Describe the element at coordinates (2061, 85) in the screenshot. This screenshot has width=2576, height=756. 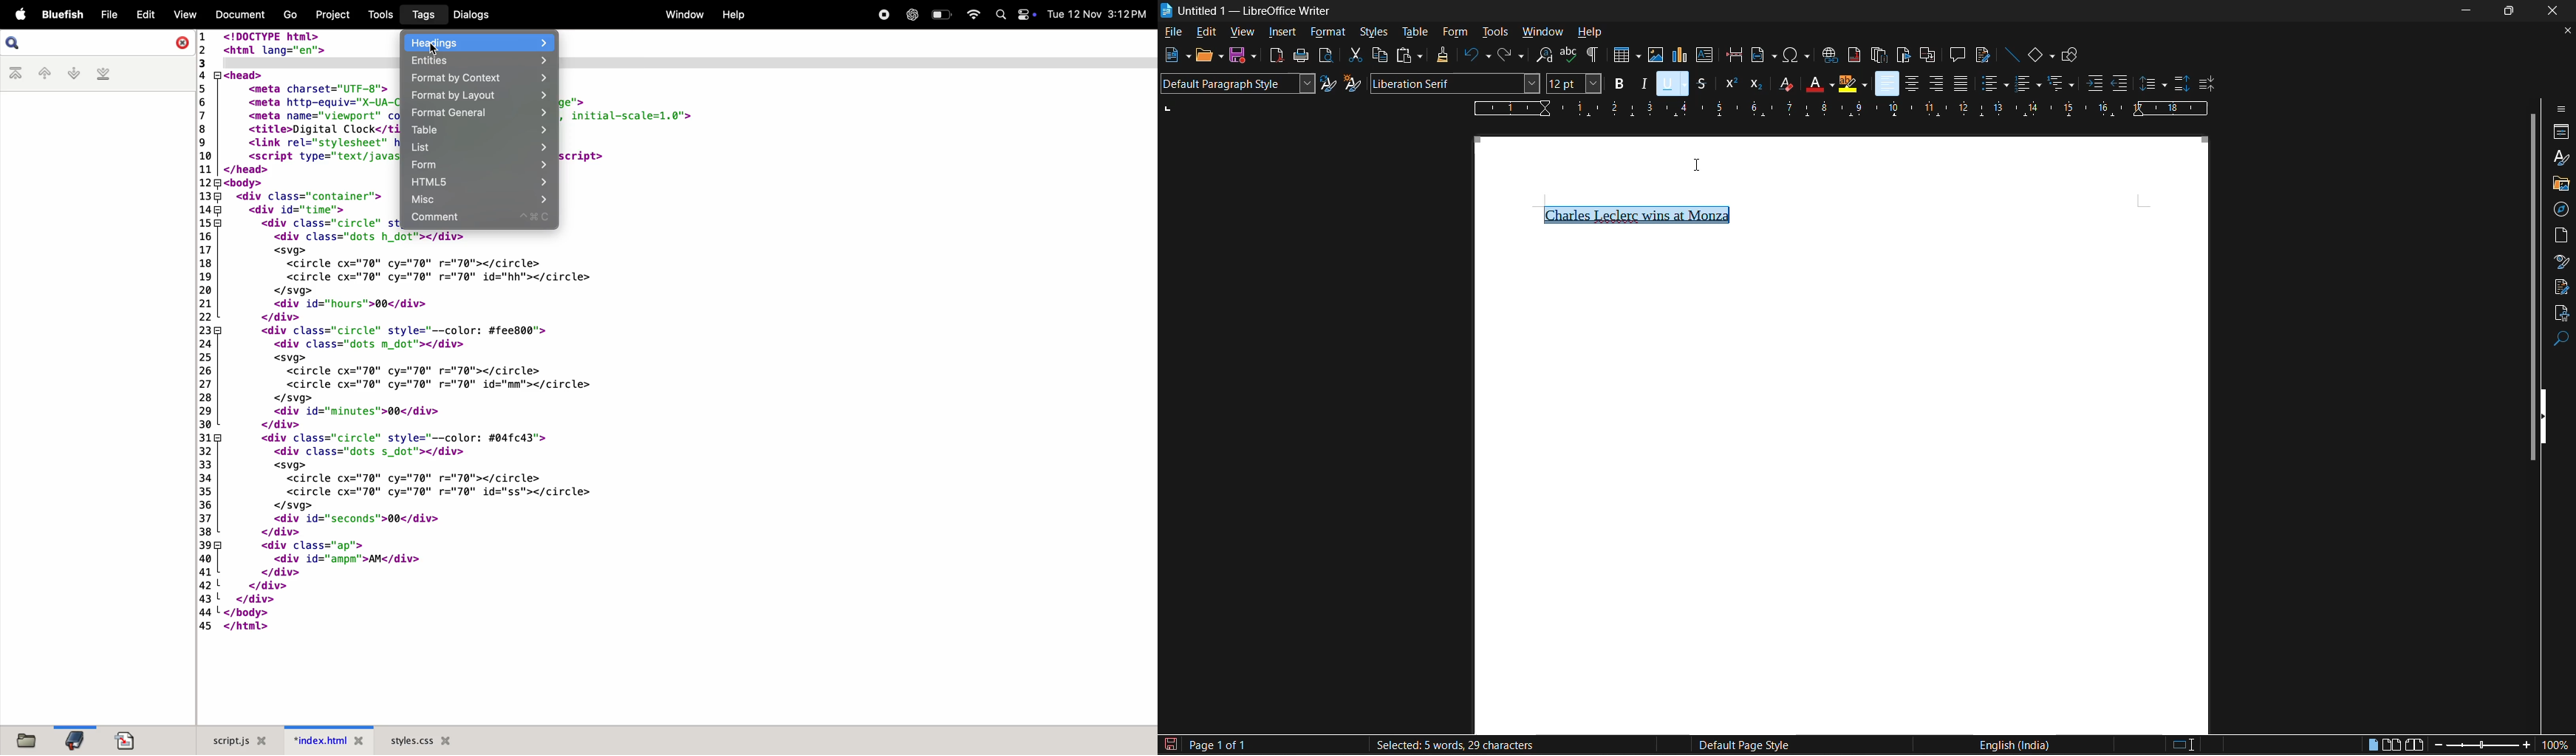
I see `select outline format` at that location.